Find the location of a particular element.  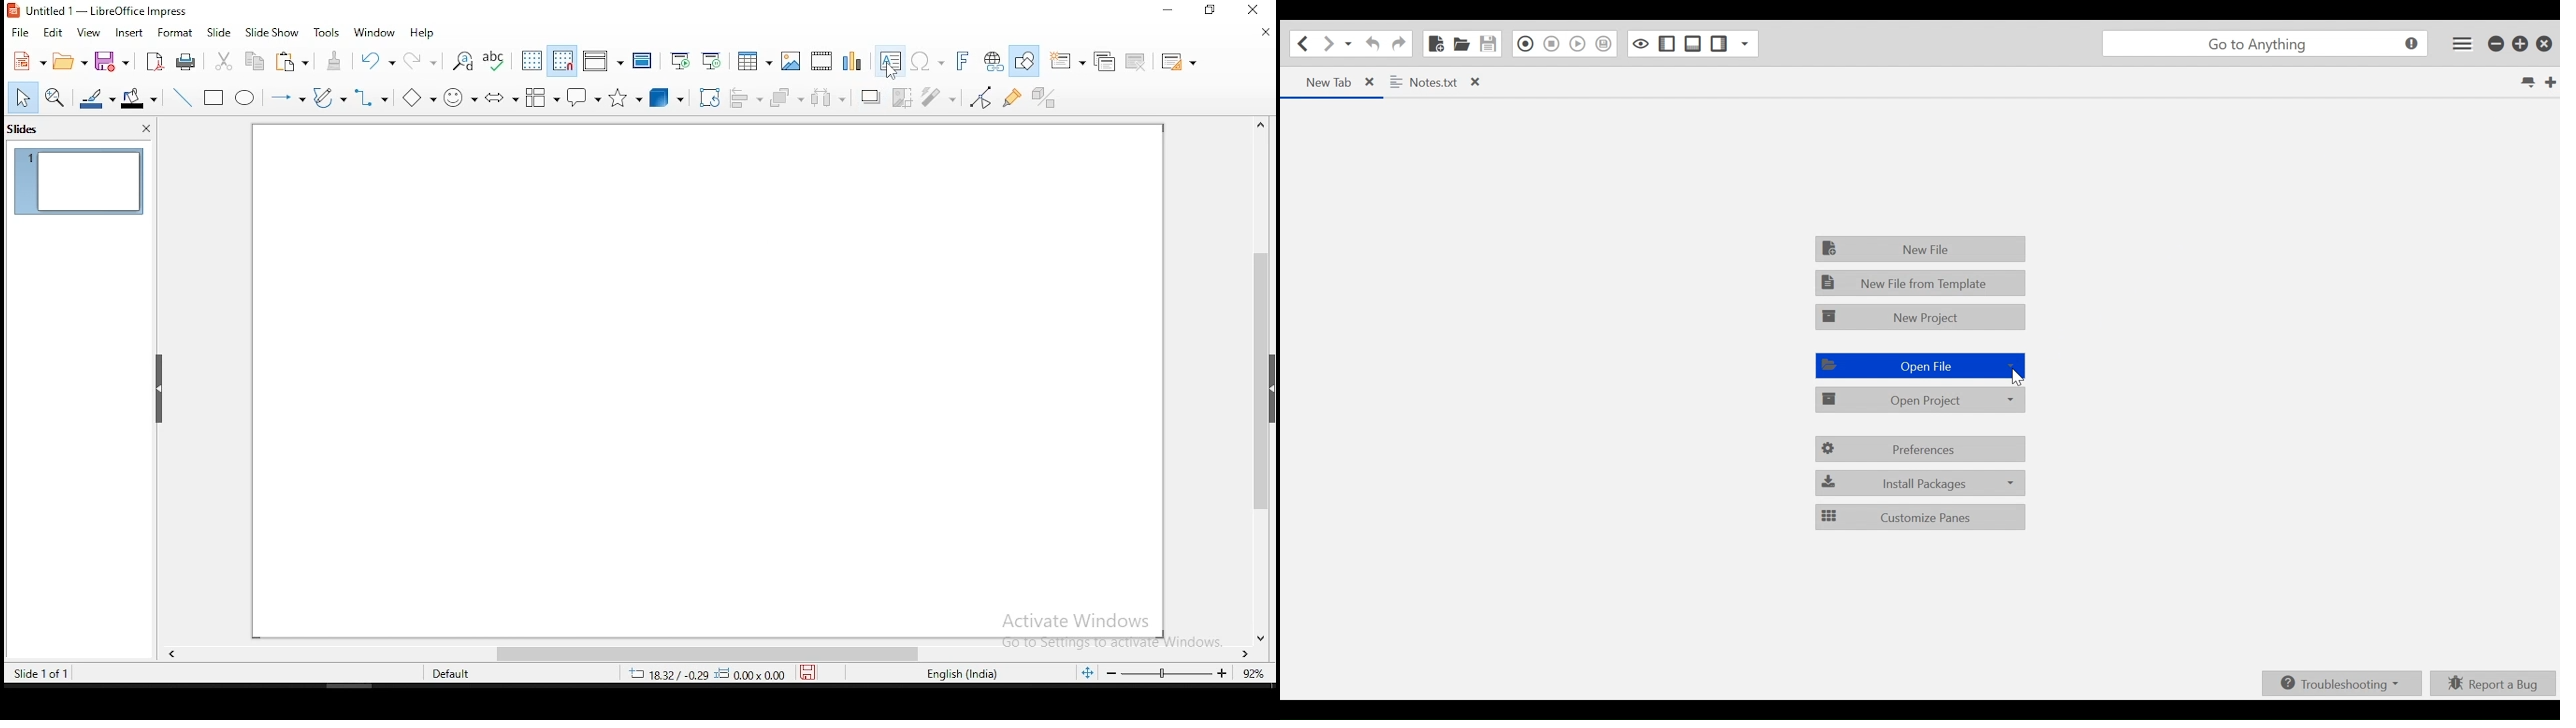

start from first slide is located at coordinates (679, 60).